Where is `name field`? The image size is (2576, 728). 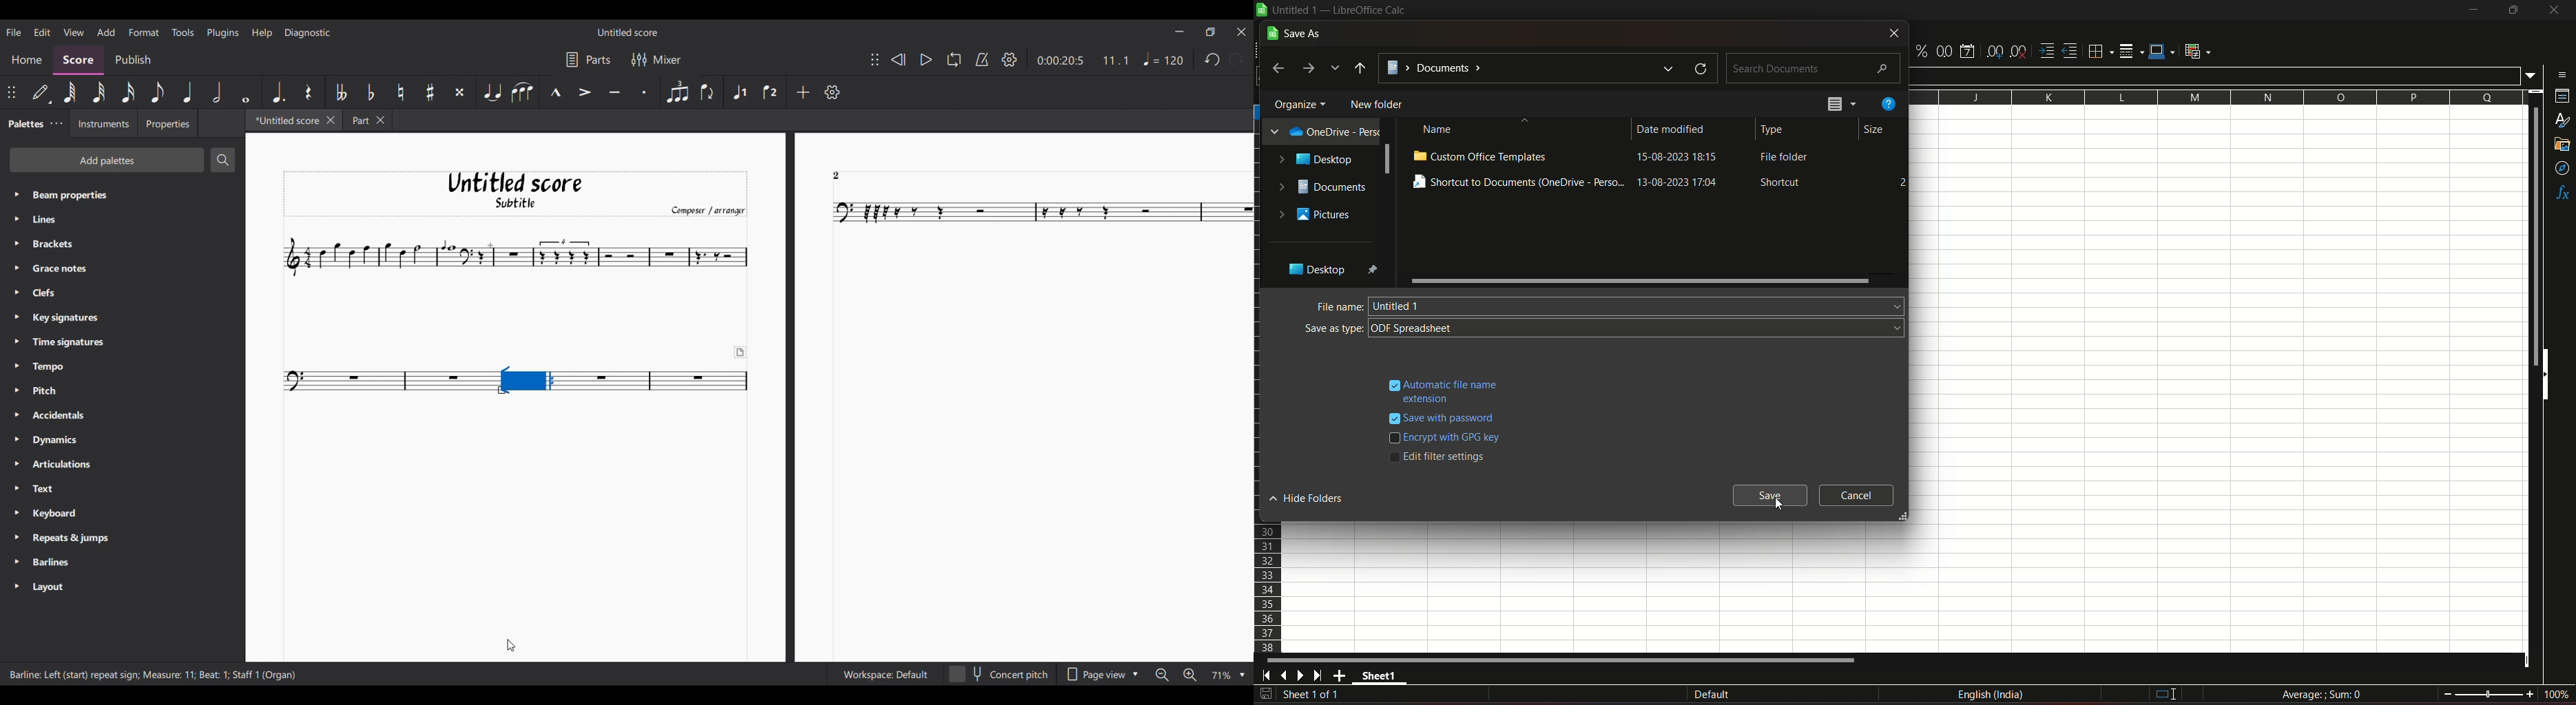 name field is located at coordinates (1638, 306).